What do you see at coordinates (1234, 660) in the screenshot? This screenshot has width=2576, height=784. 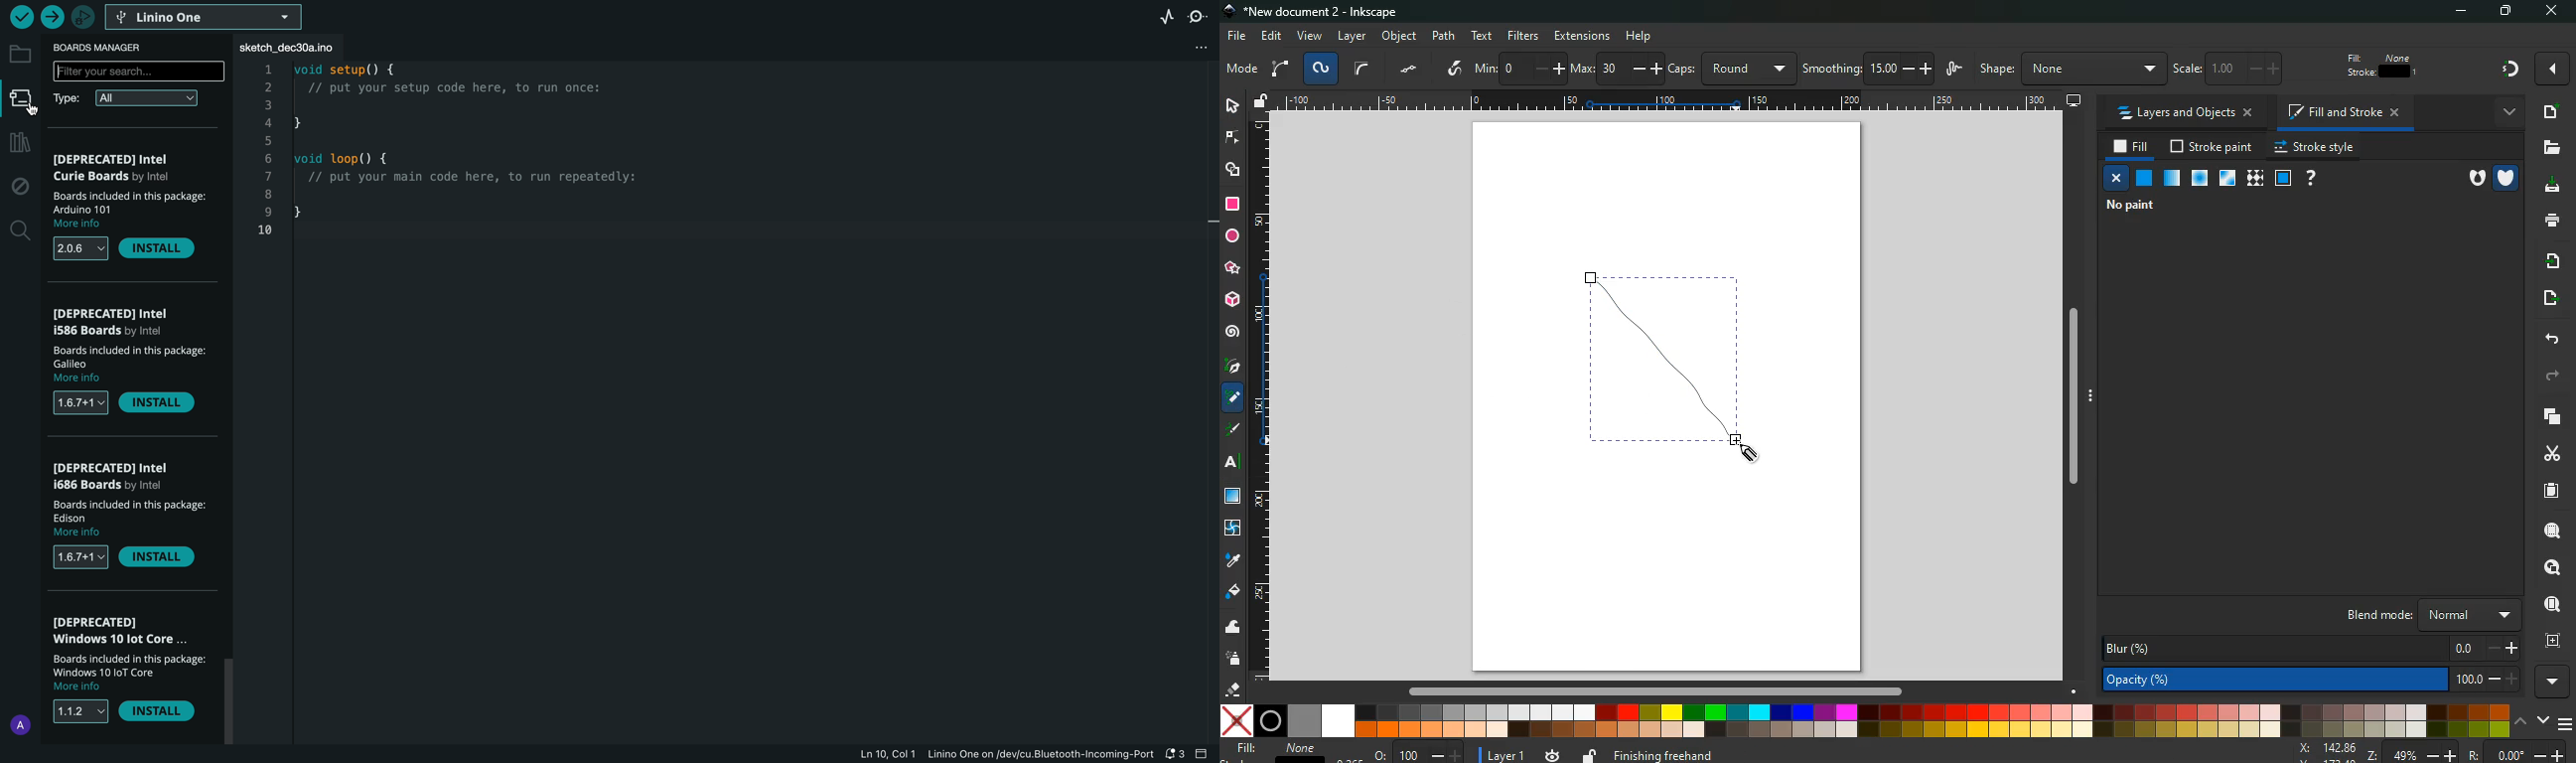 I see `spray` at bounding box center [1234, 660].